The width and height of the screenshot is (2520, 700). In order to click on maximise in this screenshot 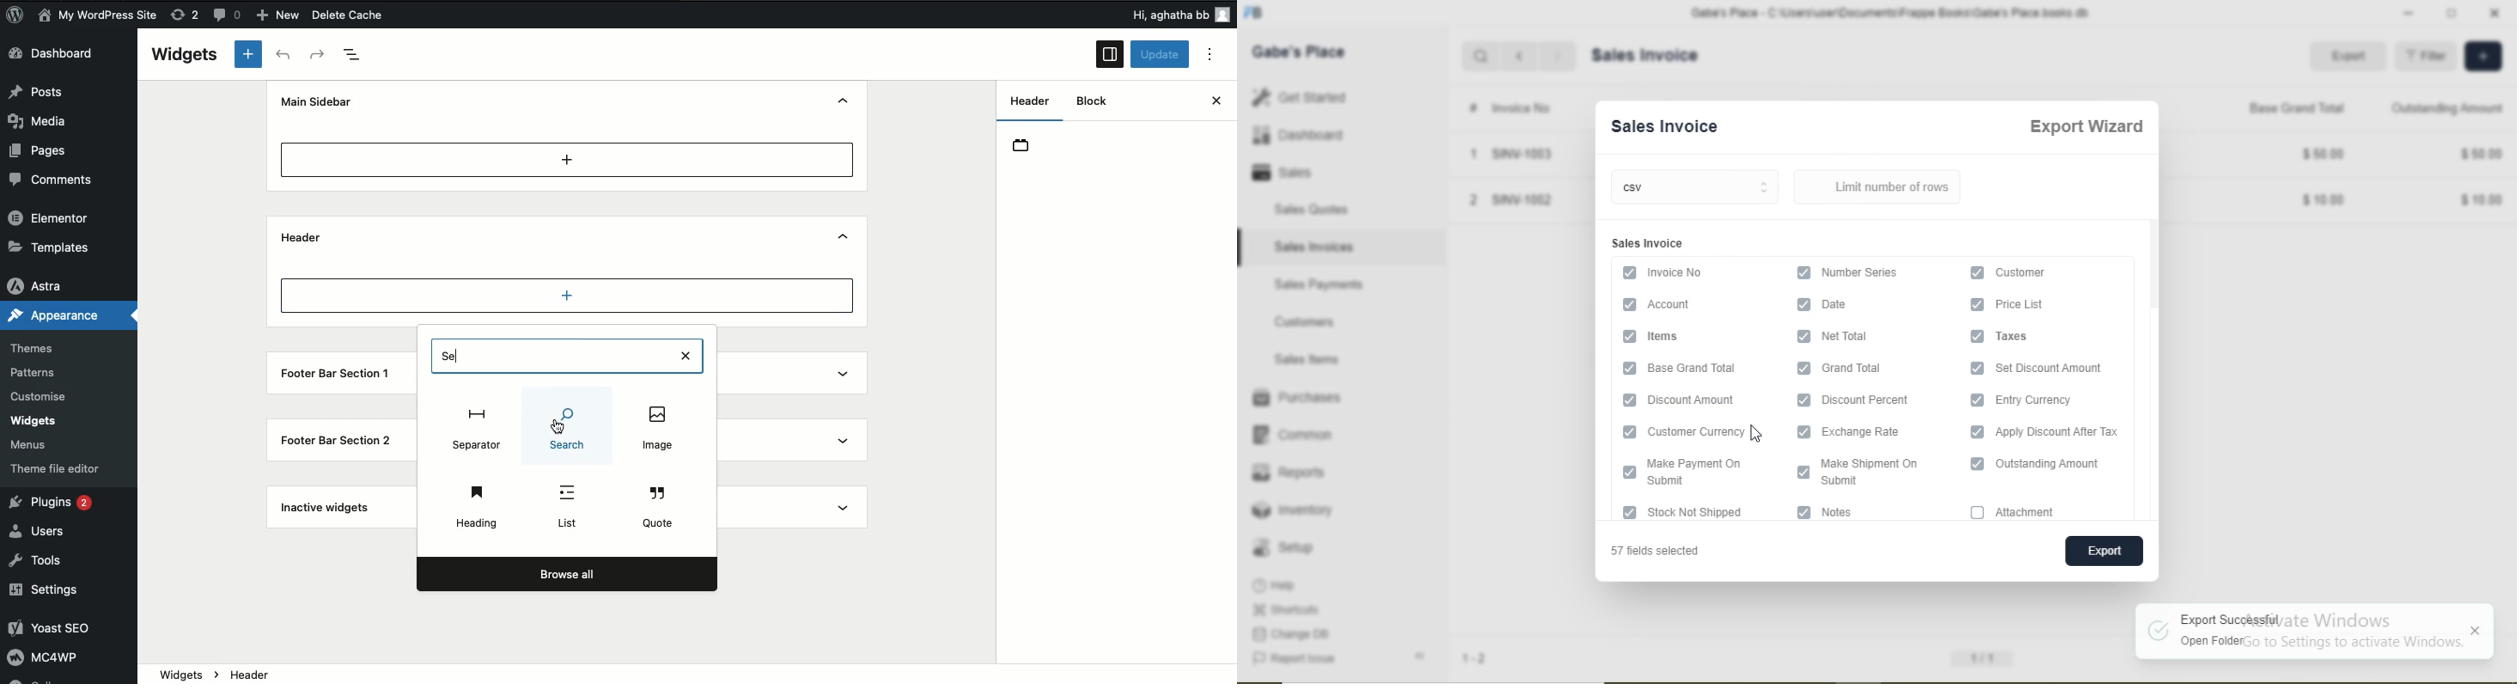, I will do `click(2454, 11)`.